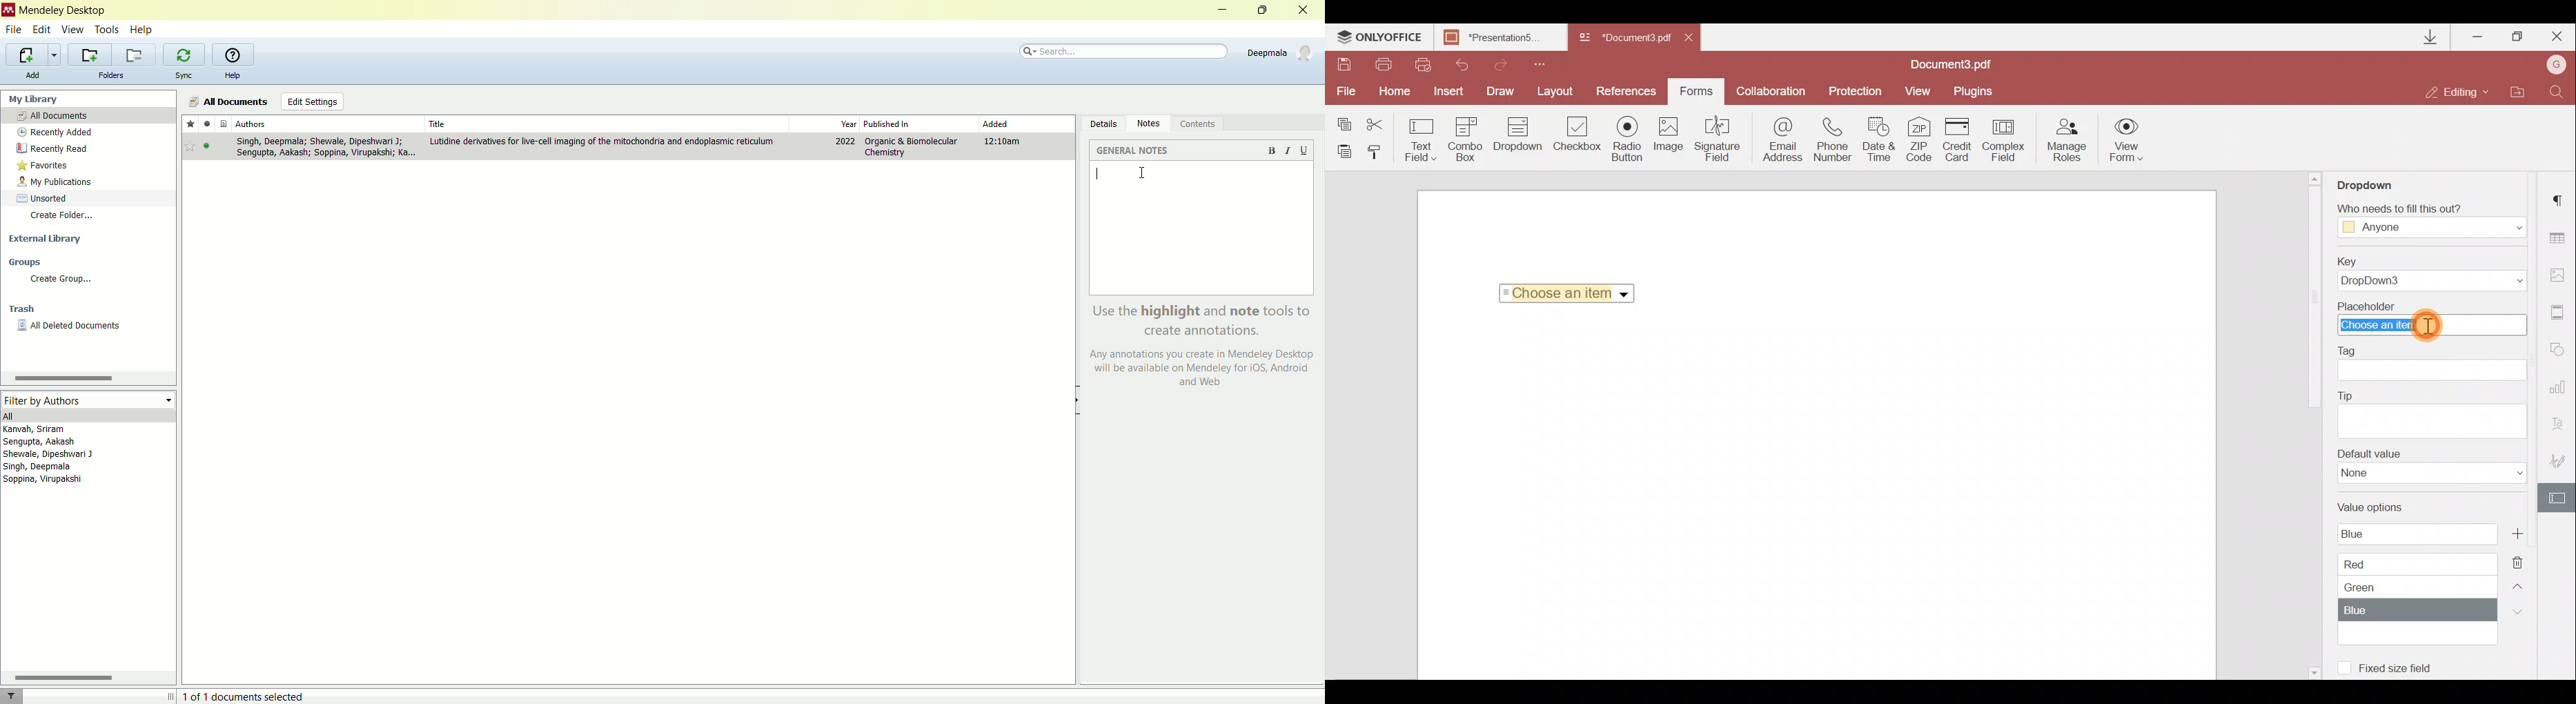  What do you see at coordinates (61, 379) in the screenshot?
I see `Scrollbar` at bounding box center [61, 379].